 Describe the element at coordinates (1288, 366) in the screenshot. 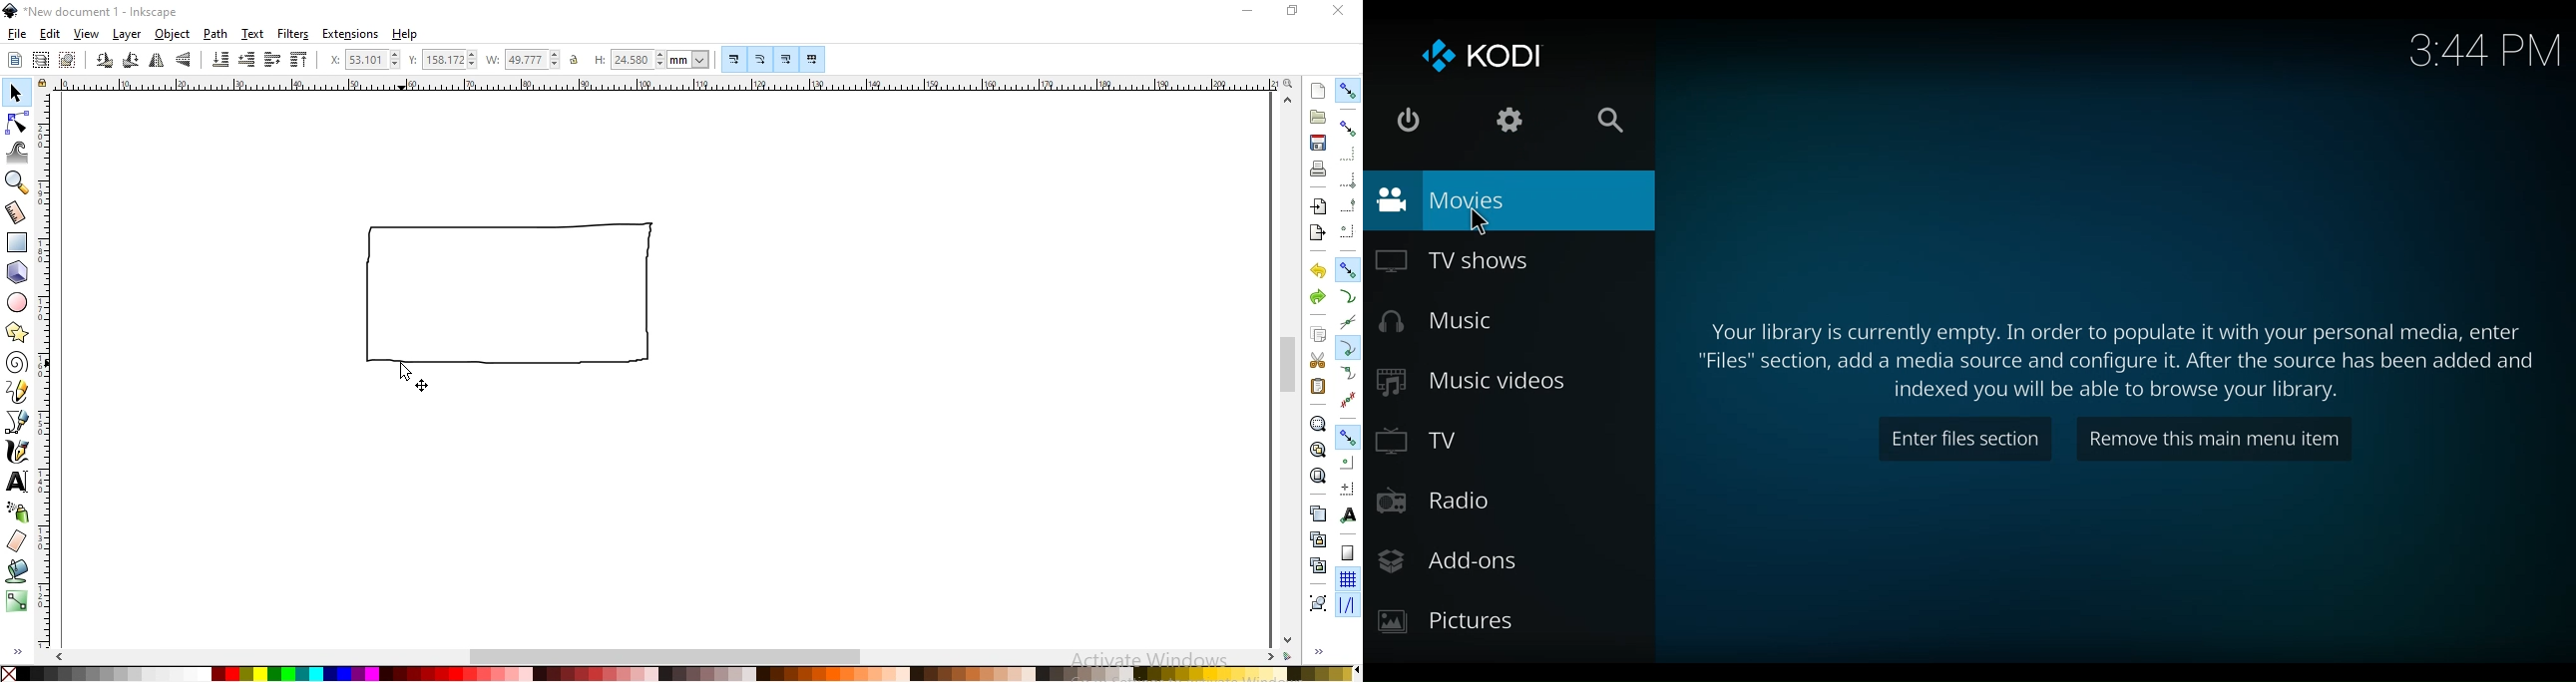

I see `scrollbar` at that location.